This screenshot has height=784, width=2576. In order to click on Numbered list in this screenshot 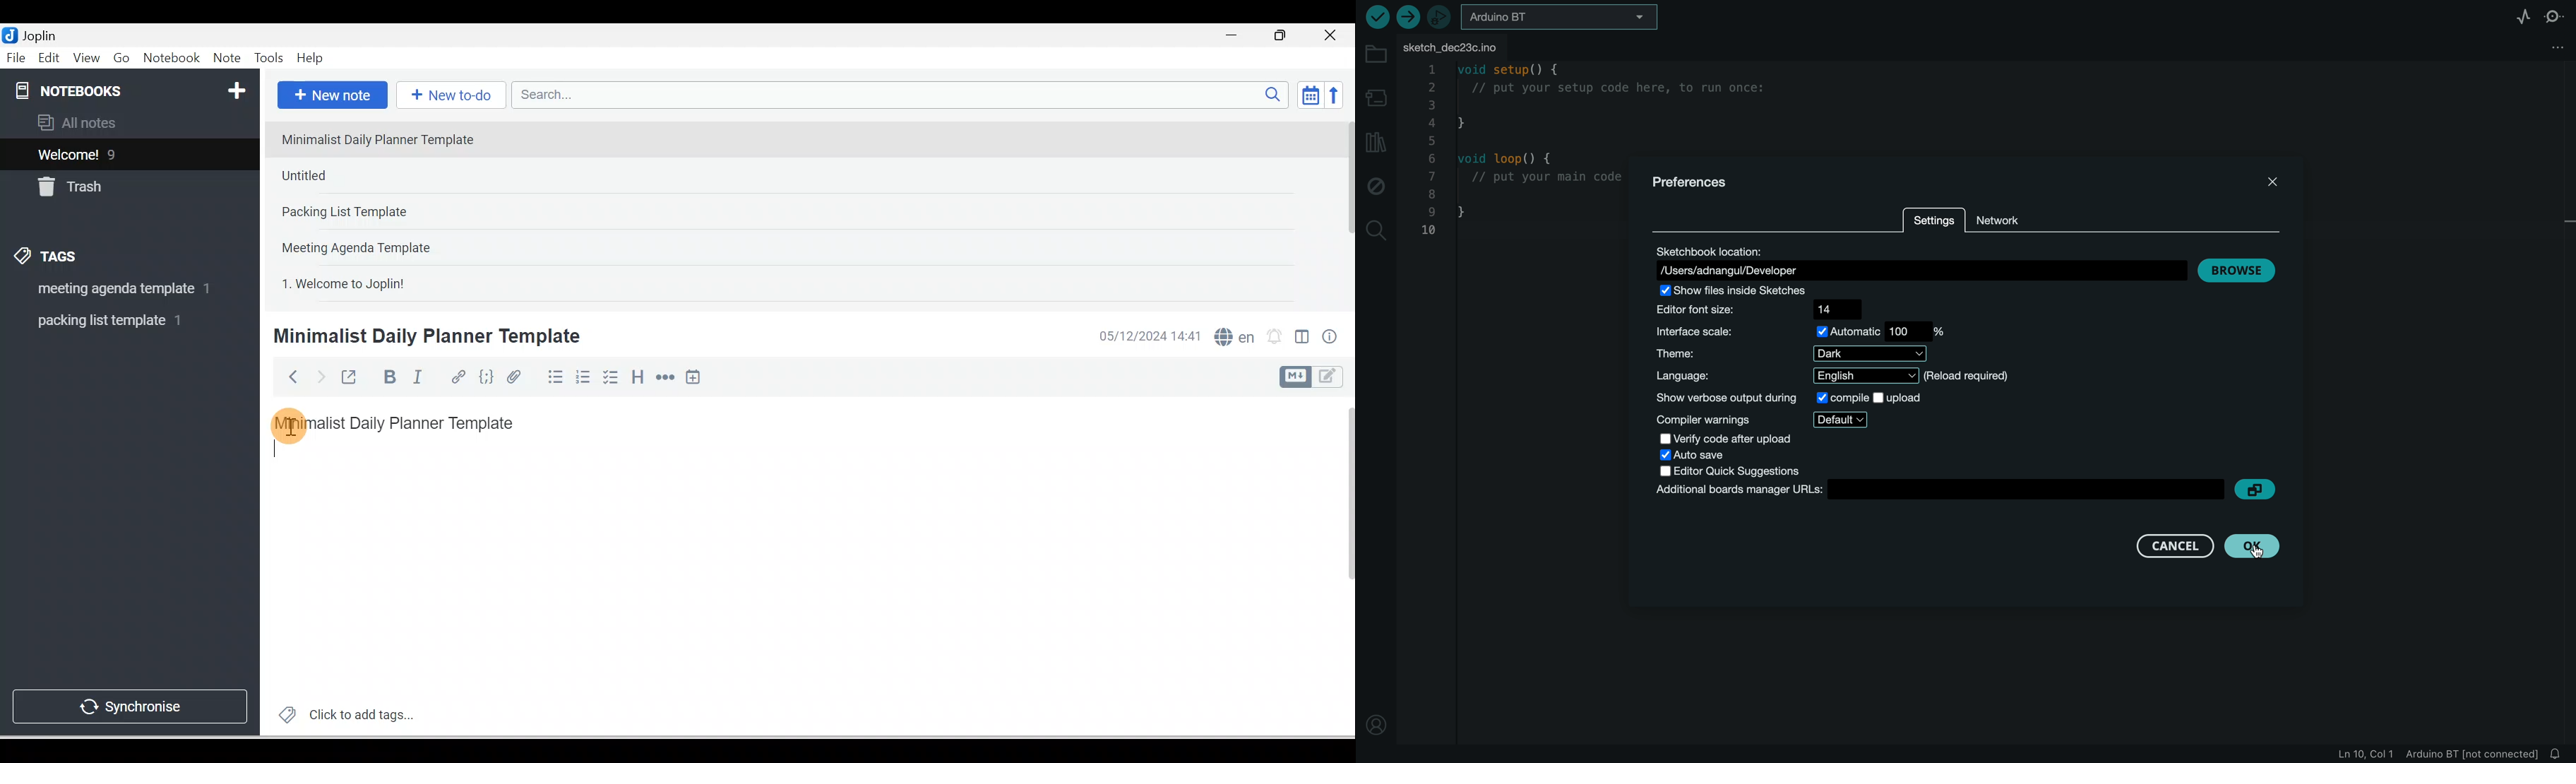, I will do `click(583, 377)`.